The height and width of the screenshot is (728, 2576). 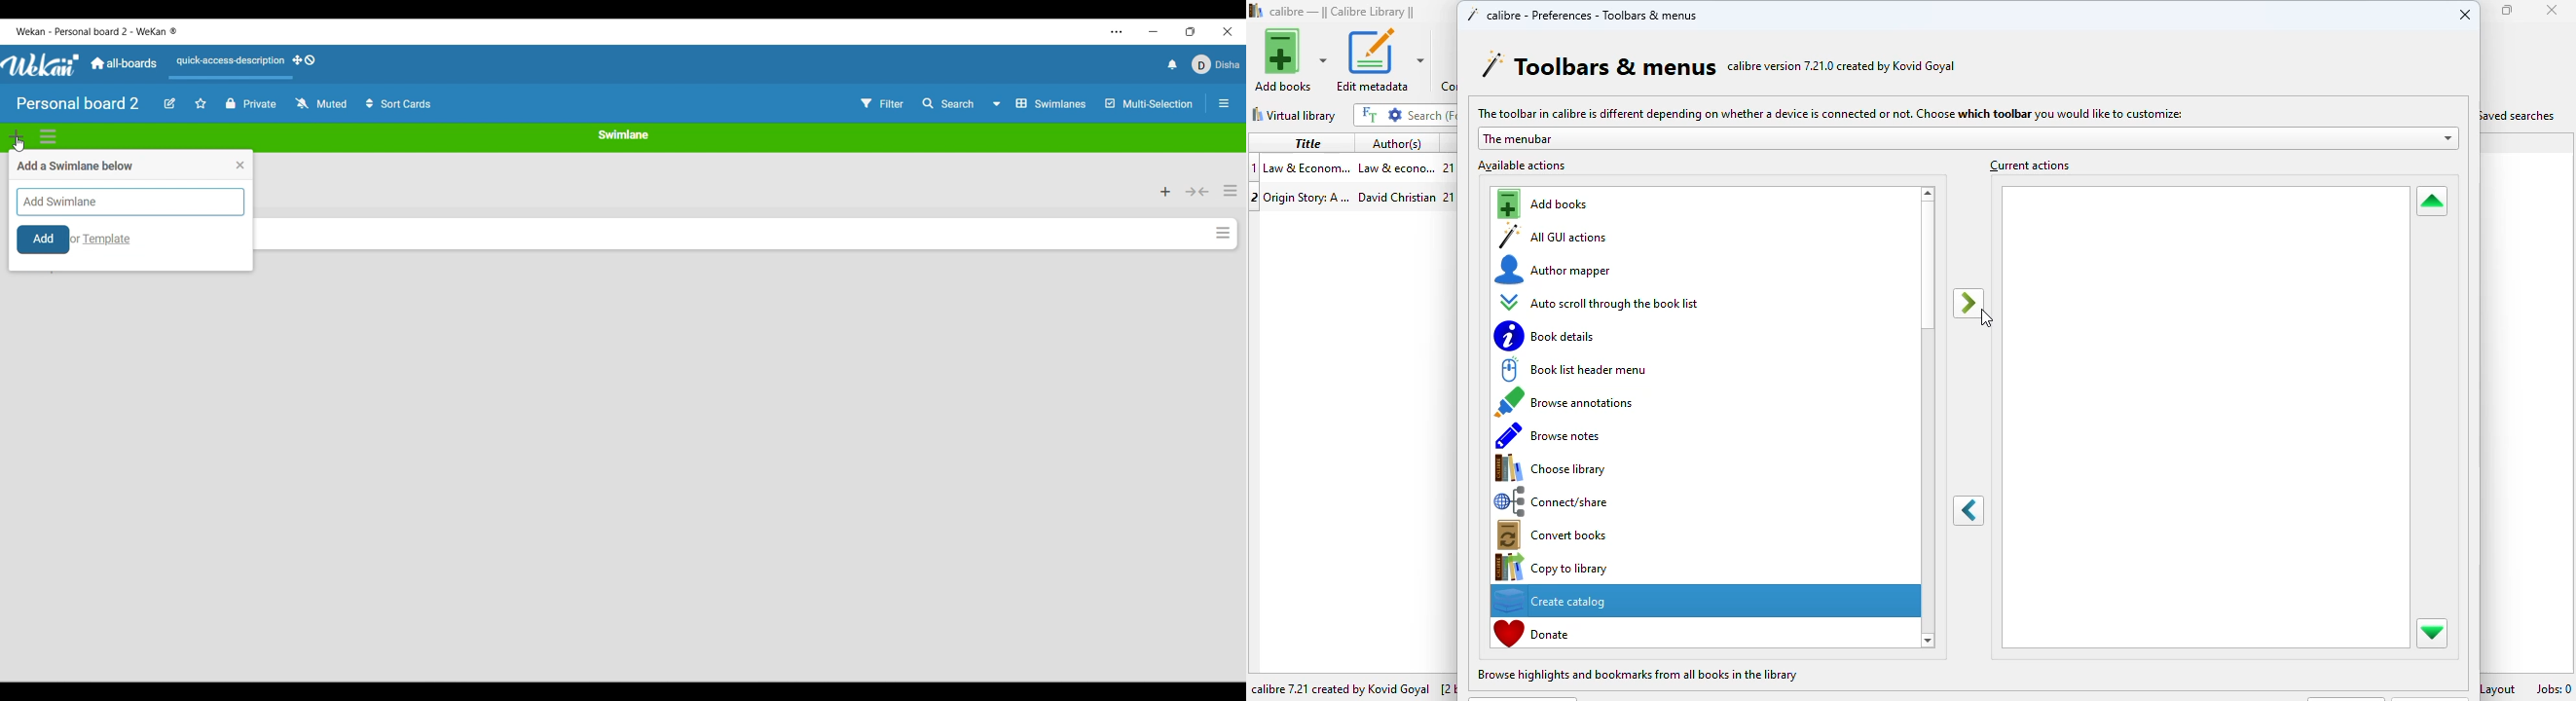 What do you see at coordinates (2431, 203) in the screenshot?
I see `move selected action up` at bounding box center [2431, 203].